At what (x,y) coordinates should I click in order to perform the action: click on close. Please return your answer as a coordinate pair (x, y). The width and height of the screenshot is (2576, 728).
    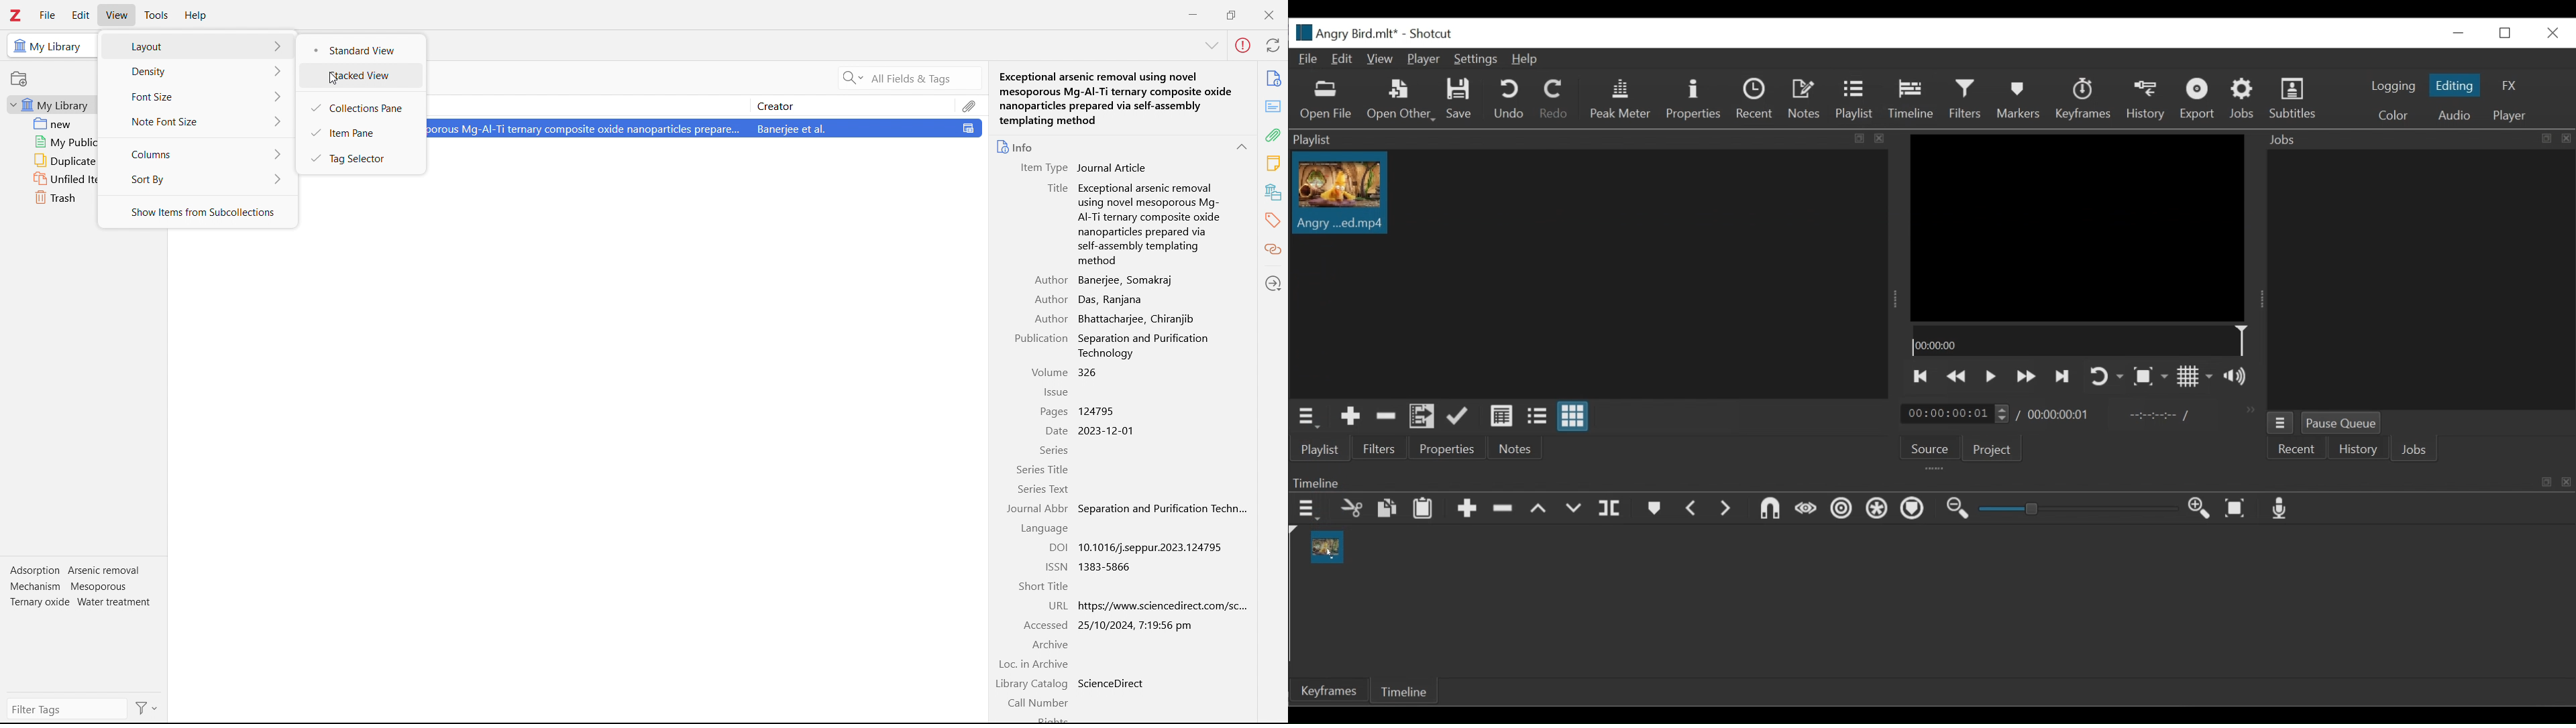
    Looking at the image, I should click on (1268, 14).